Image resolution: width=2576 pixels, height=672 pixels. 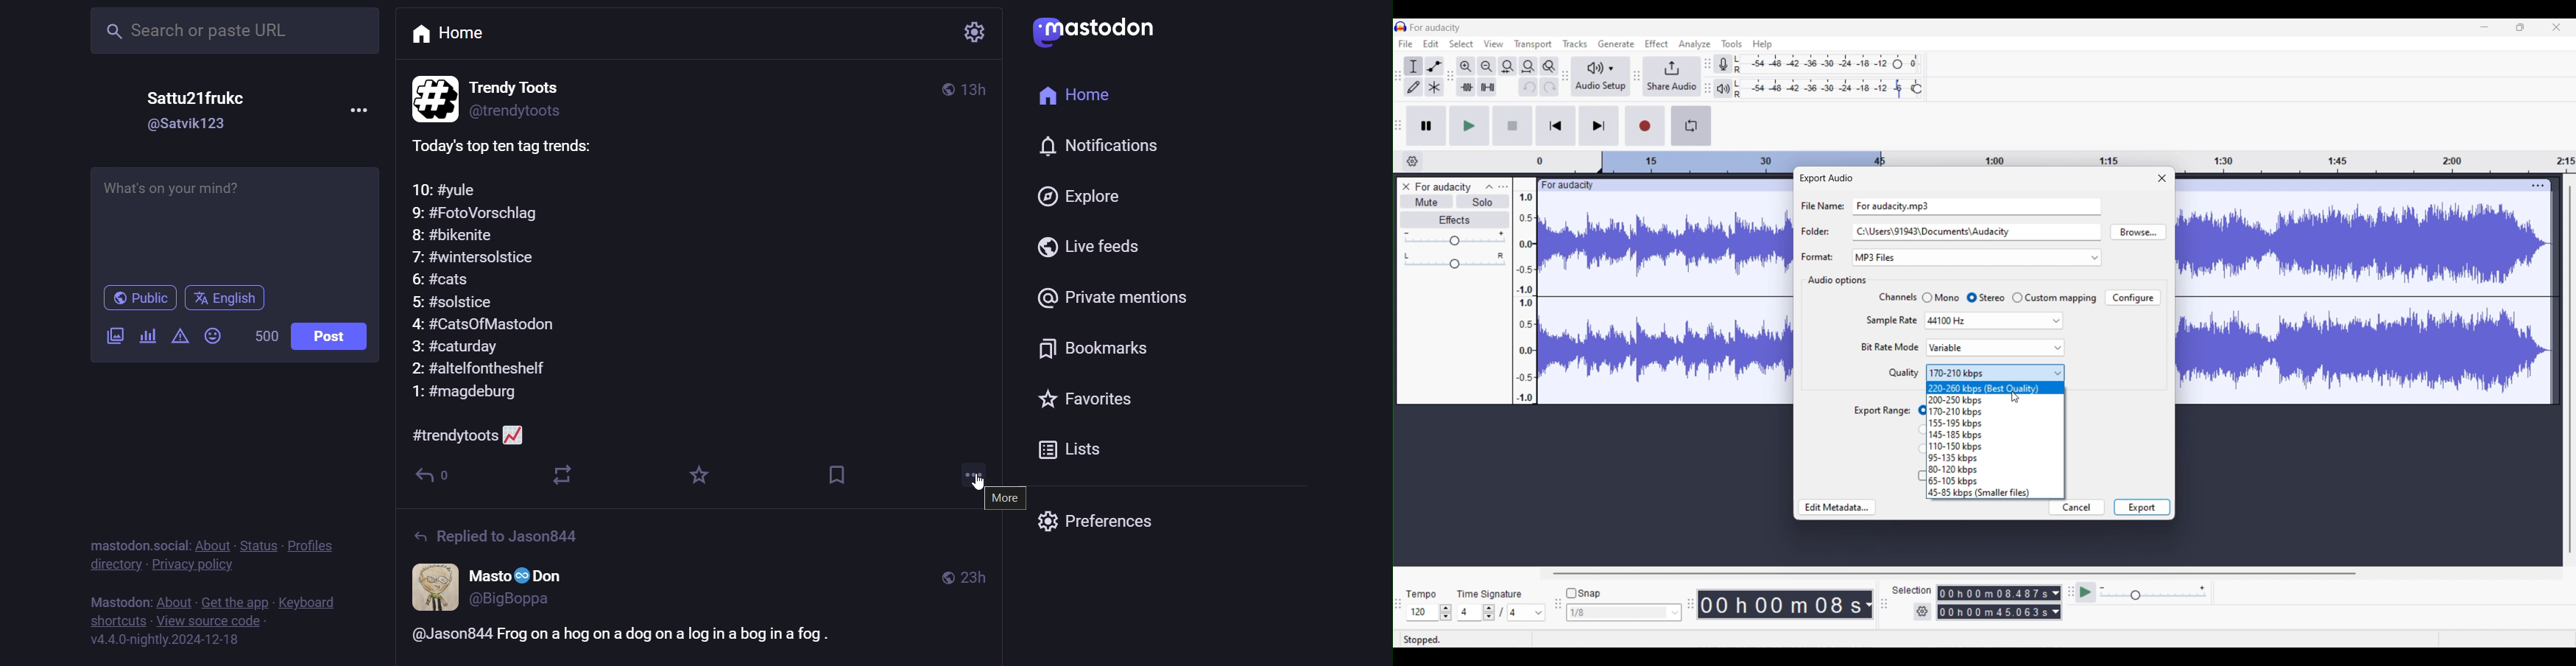 I want to click on cursor, so click(x=983, y=483).